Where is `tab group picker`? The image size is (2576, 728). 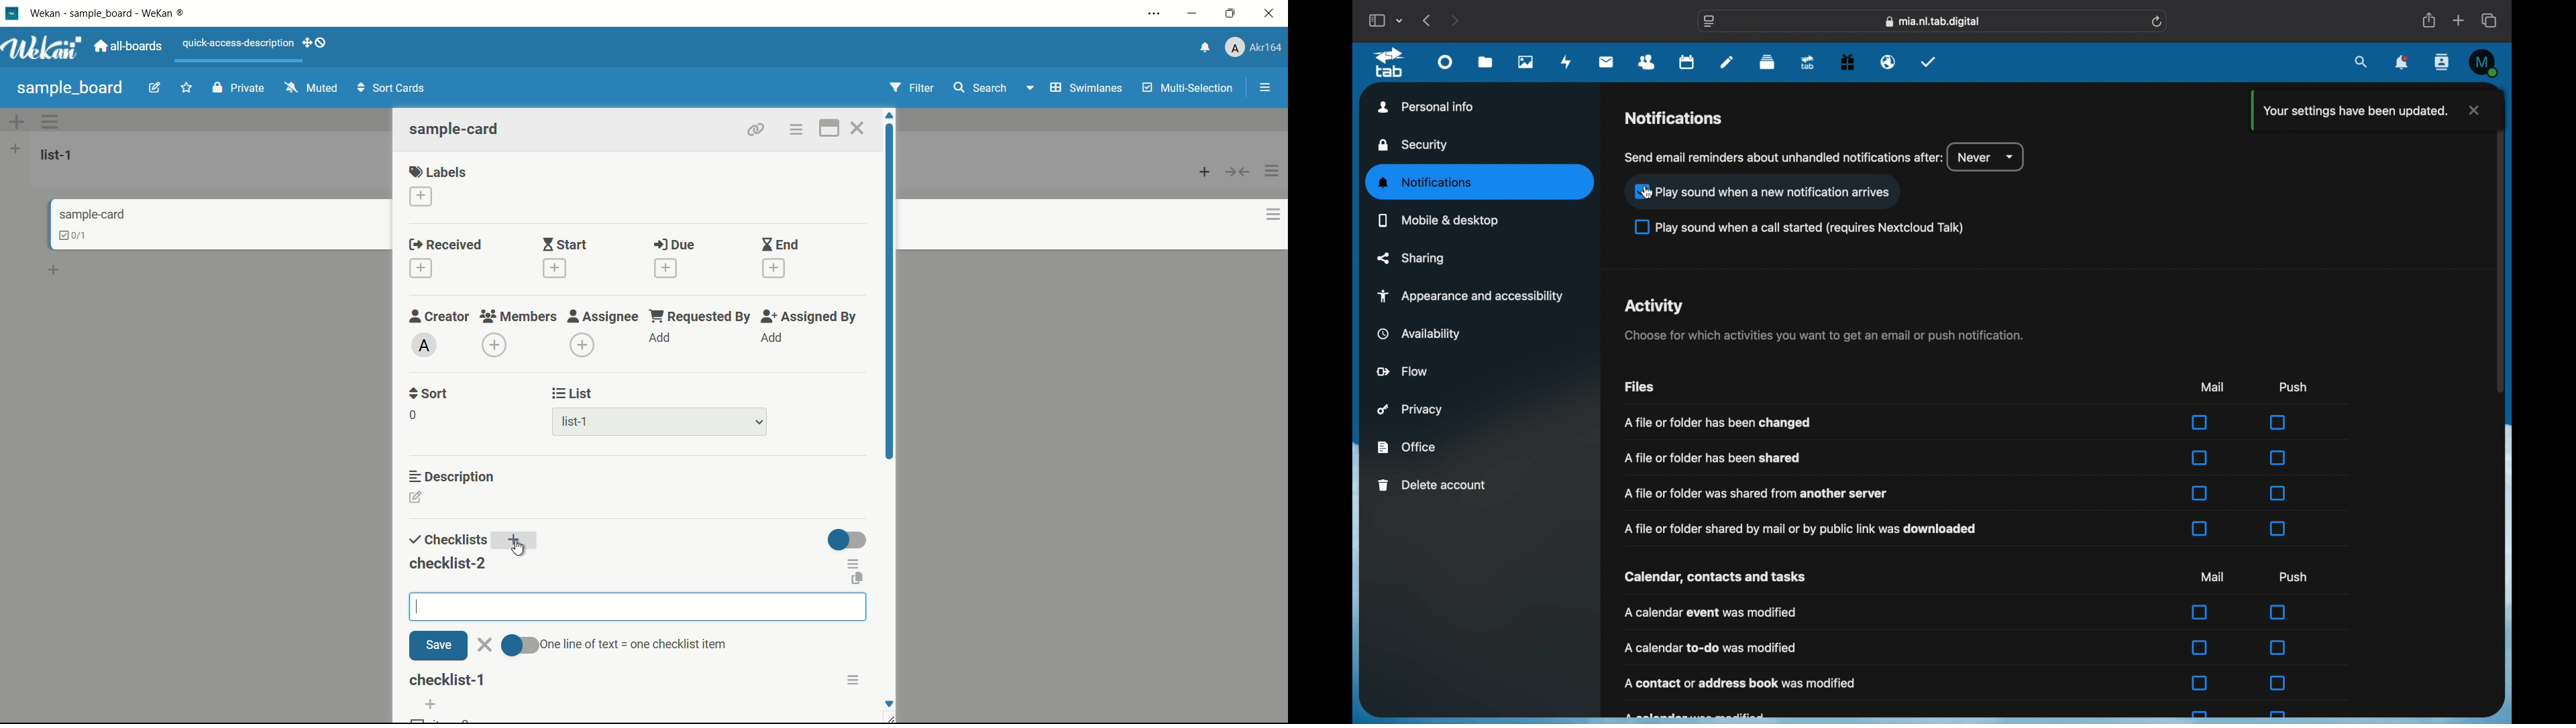 tab group picker is located at coordinates (1400, 20).